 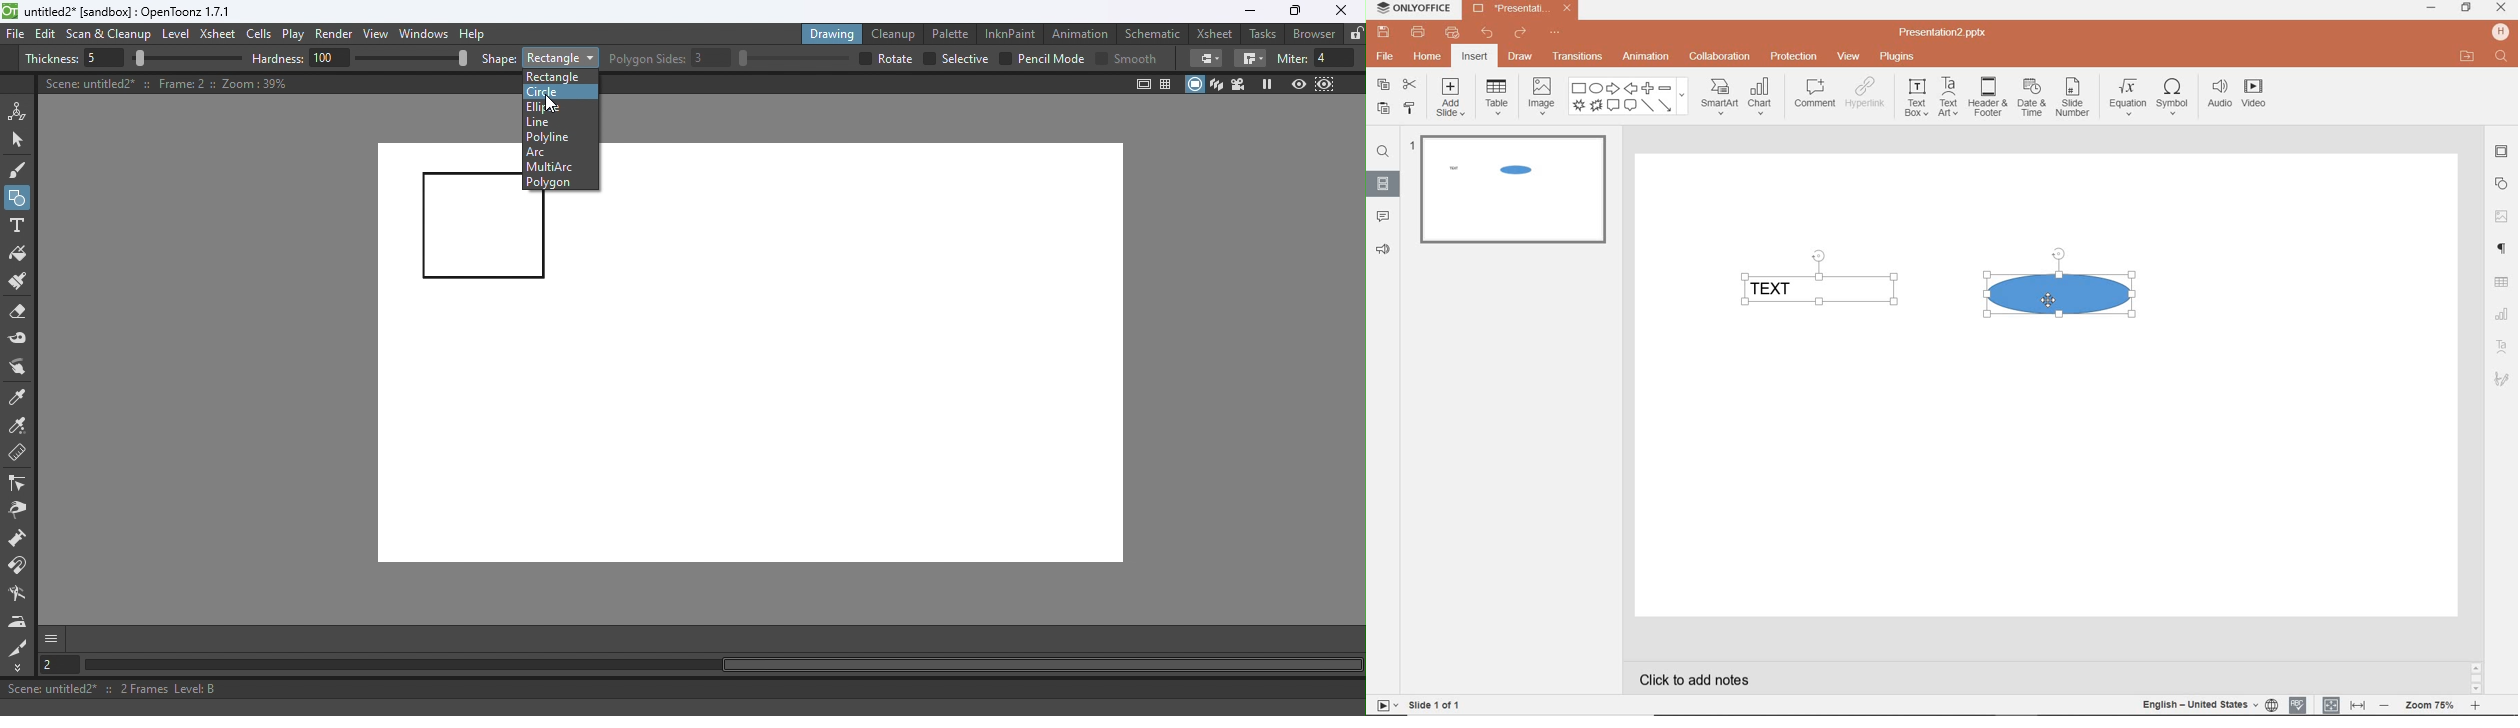 What do you see at coordinates (1428, 57) in the screenshot?
I see `home` at bounding box center [1428, 57].